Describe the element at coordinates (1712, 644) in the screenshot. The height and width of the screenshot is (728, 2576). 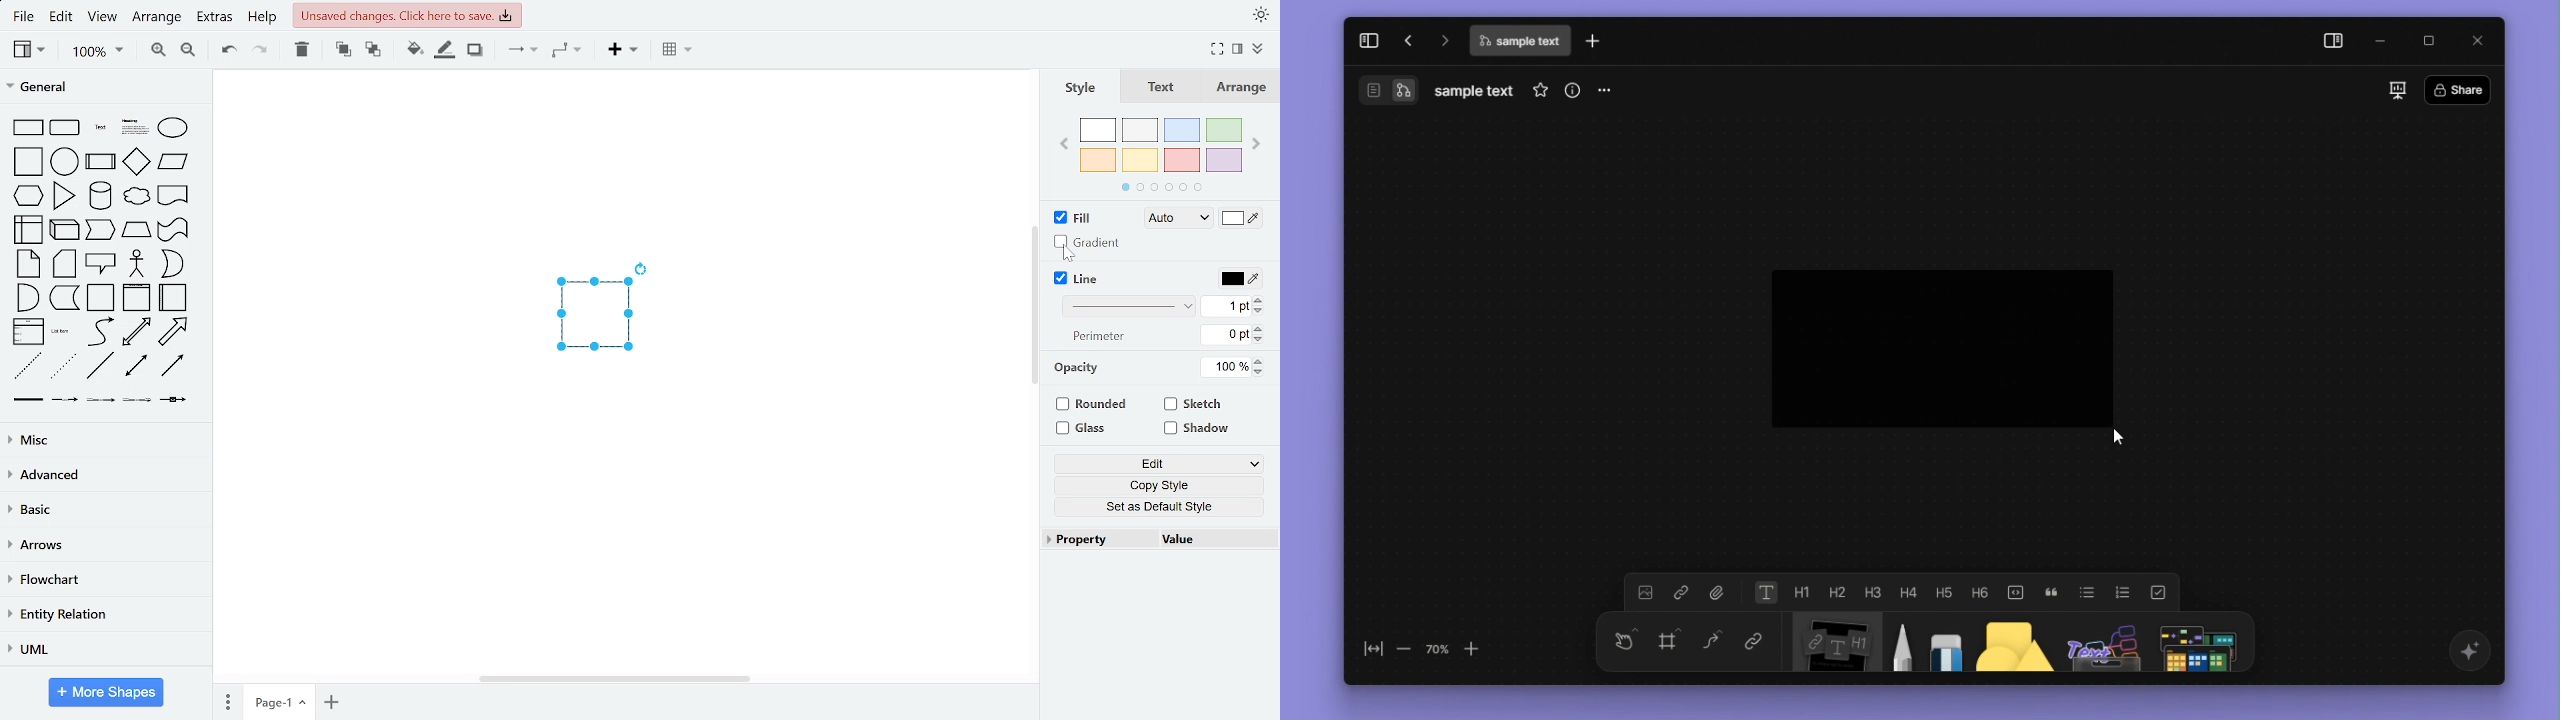
I see `Curve C` at that location.